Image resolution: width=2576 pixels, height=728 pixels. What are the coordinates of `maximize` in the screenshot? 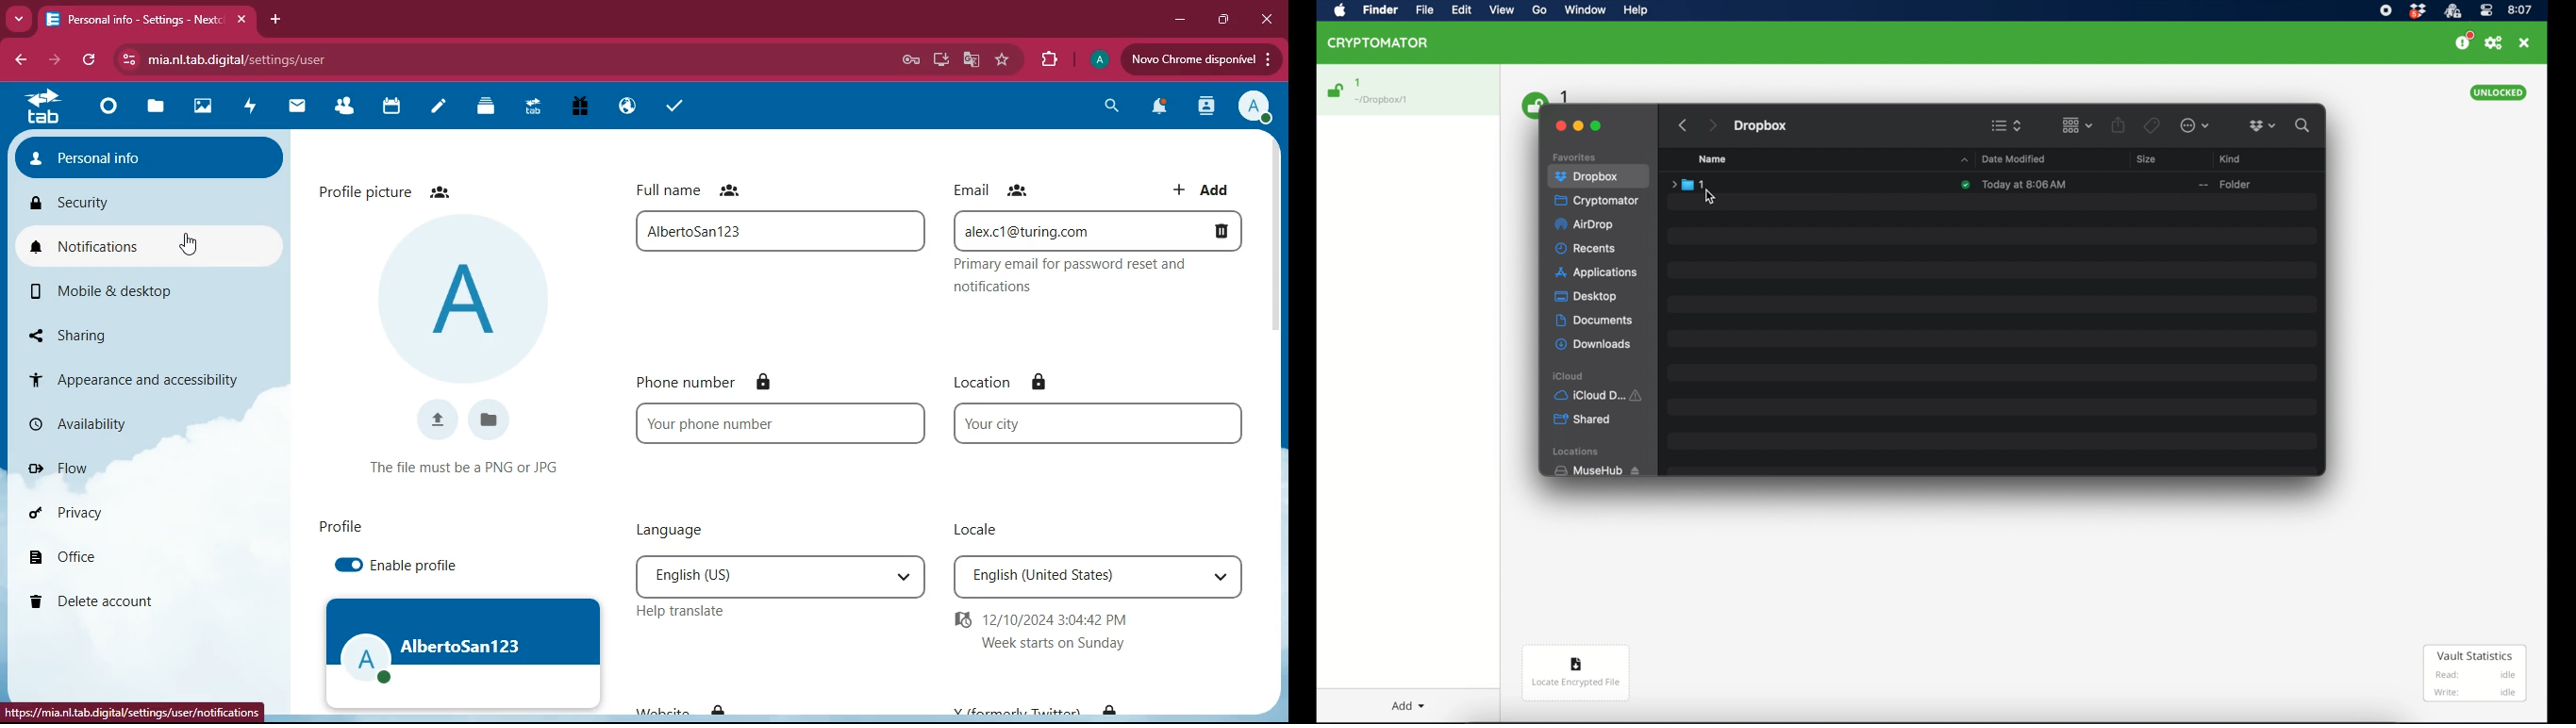 It's located at (1597, 126).